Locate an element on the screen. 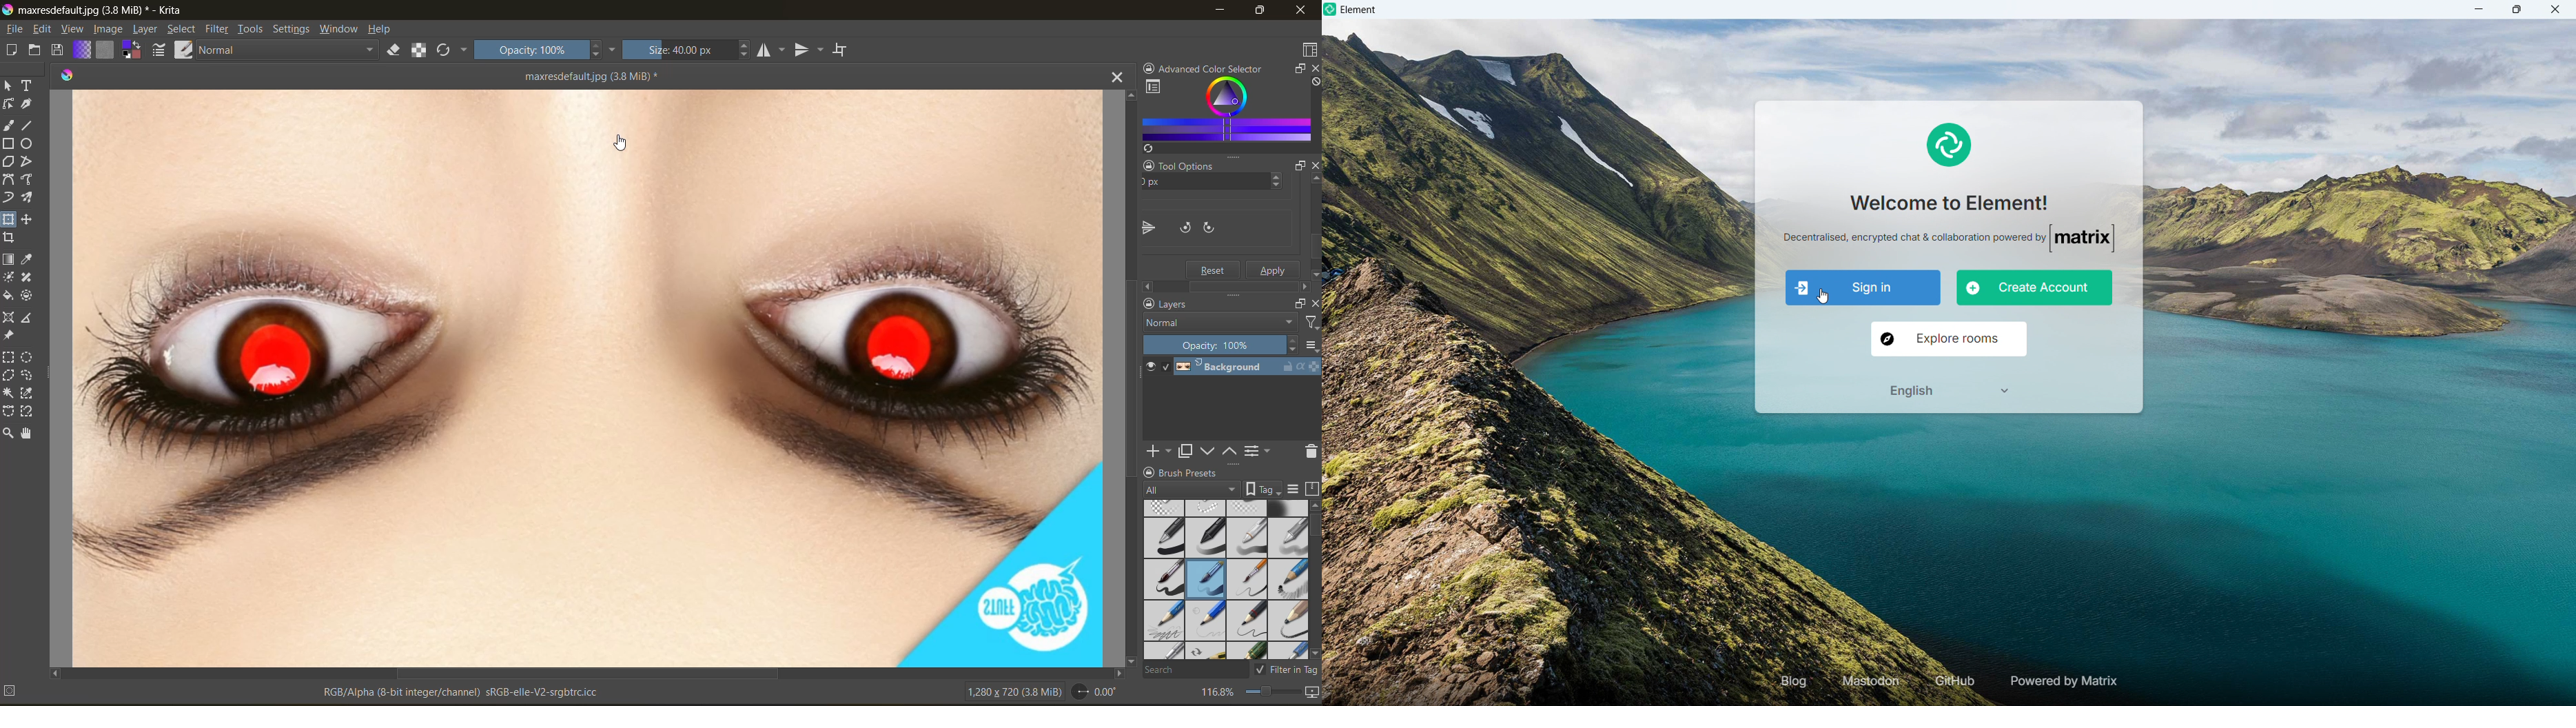  settings is located at coordinates (293, 29).